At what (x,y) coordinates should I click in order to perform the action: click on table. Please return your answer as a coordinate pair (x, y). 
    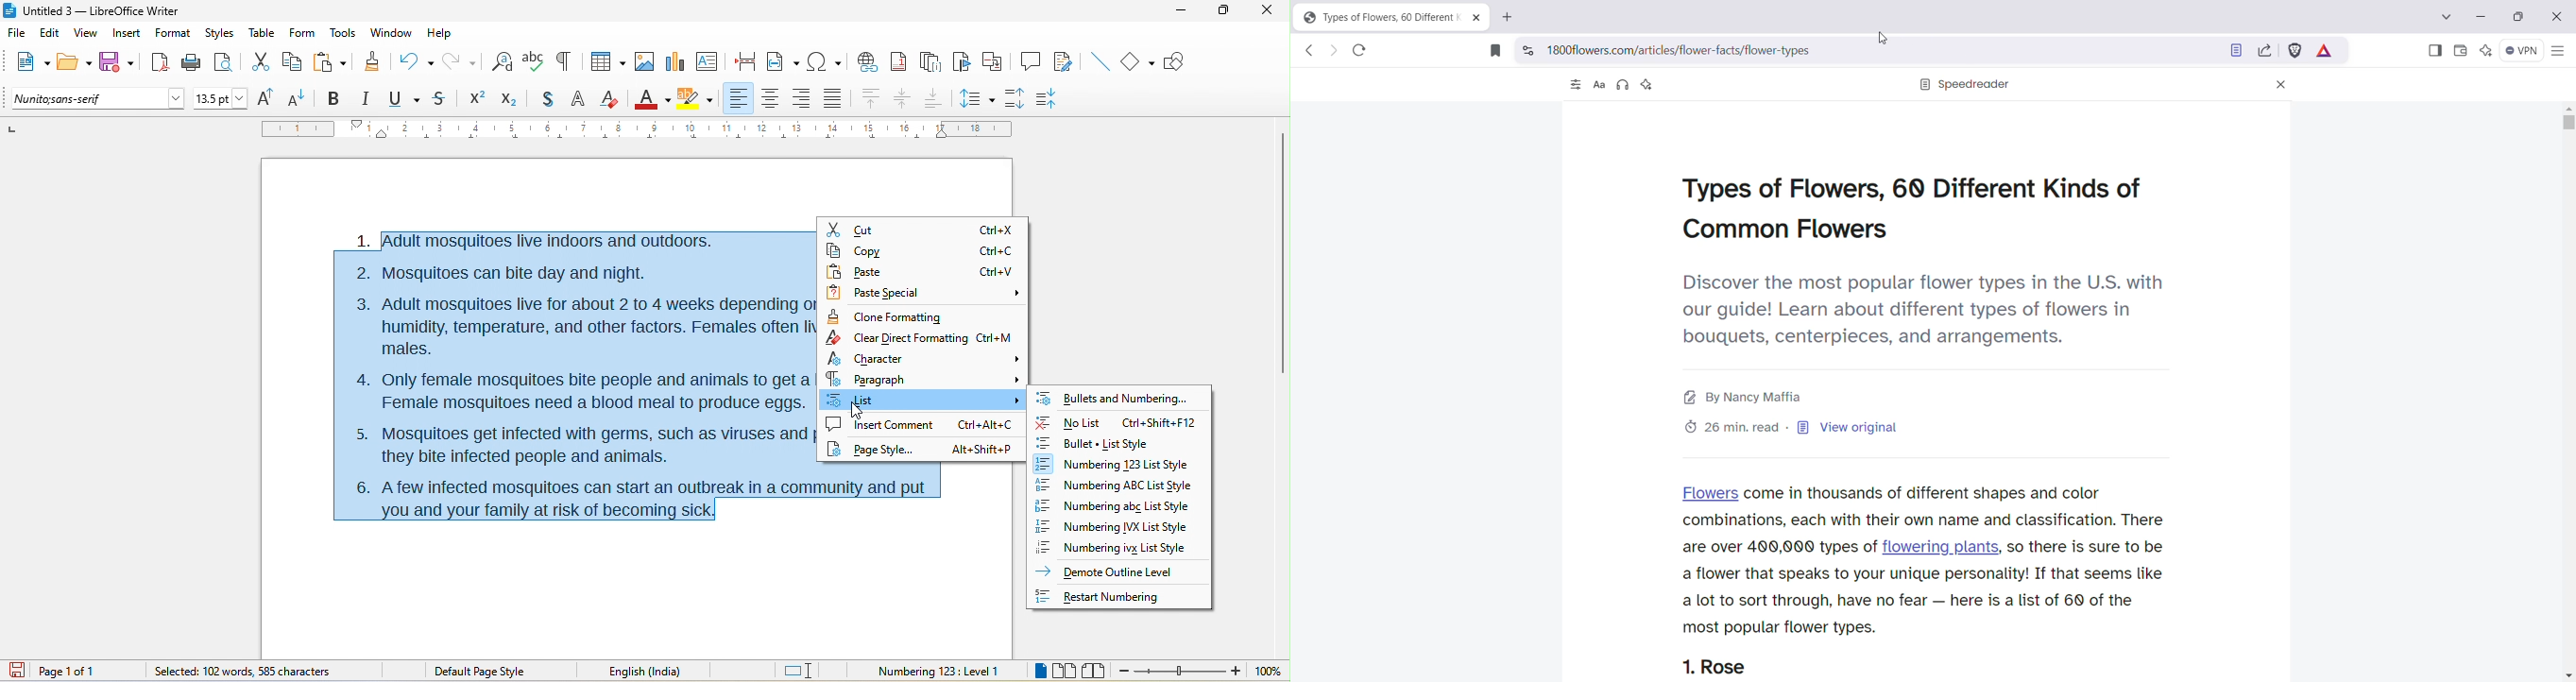
    Looking at the image, I should click on (263, 34).